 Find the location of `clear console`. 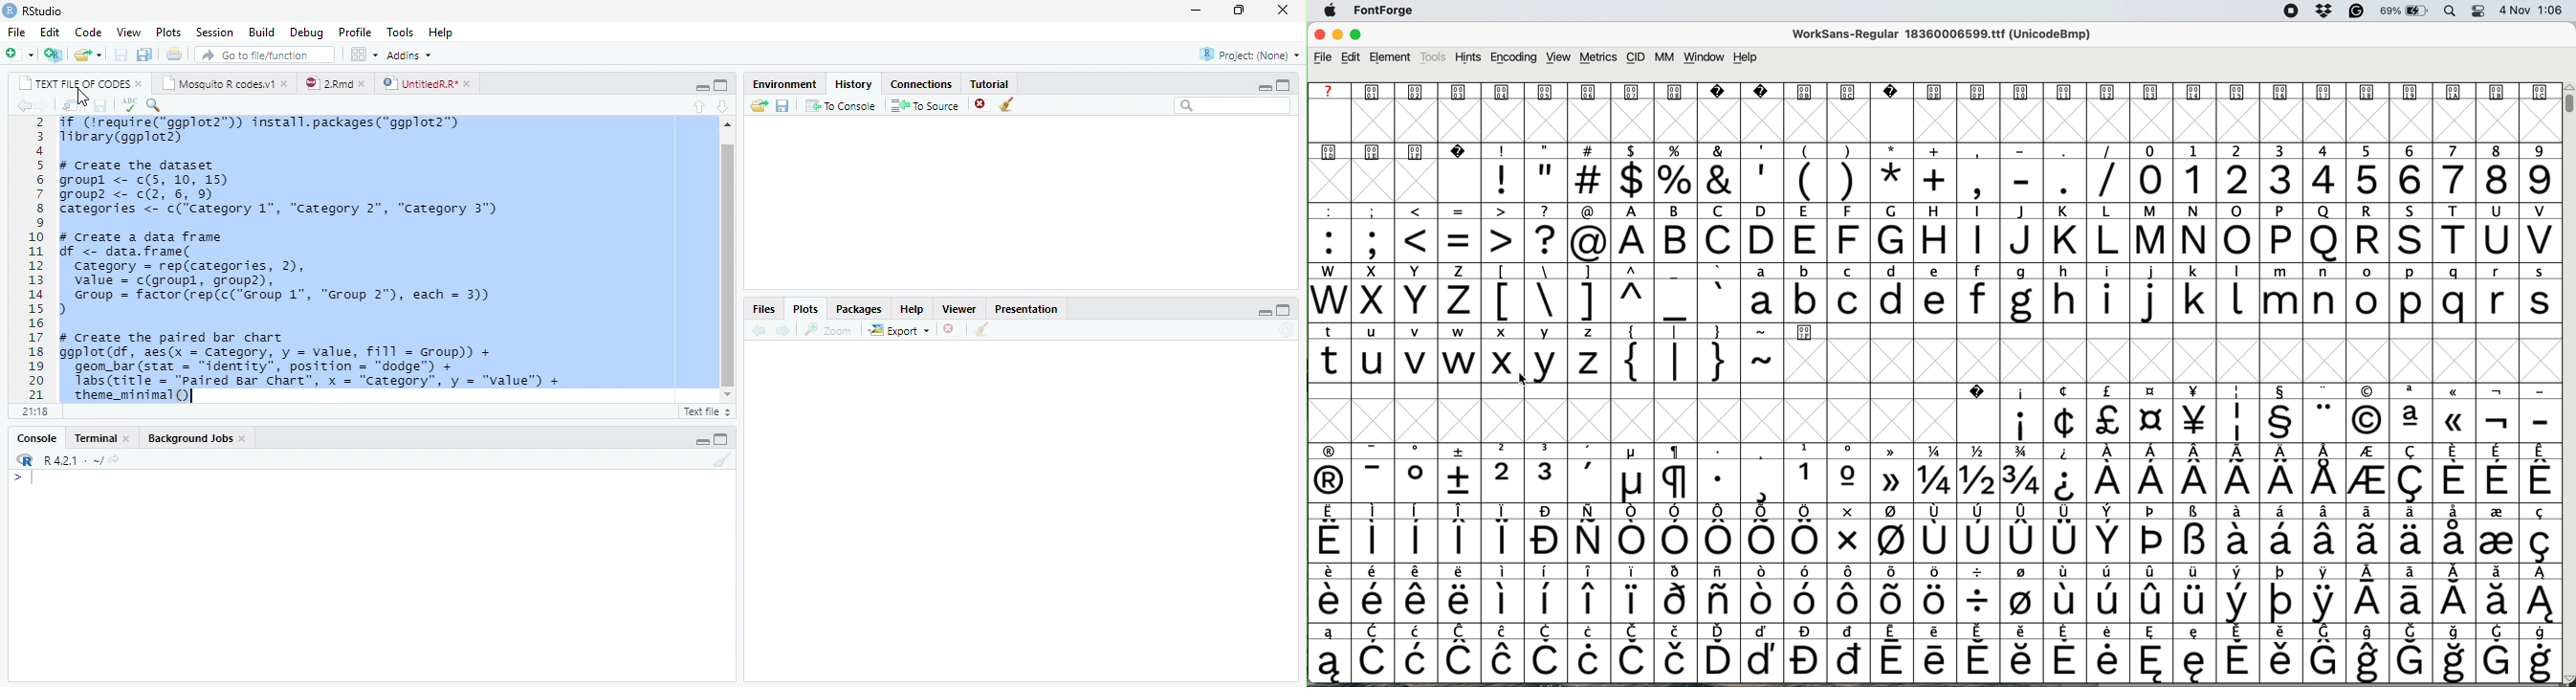

clear console is located at coordinates (721, 461).